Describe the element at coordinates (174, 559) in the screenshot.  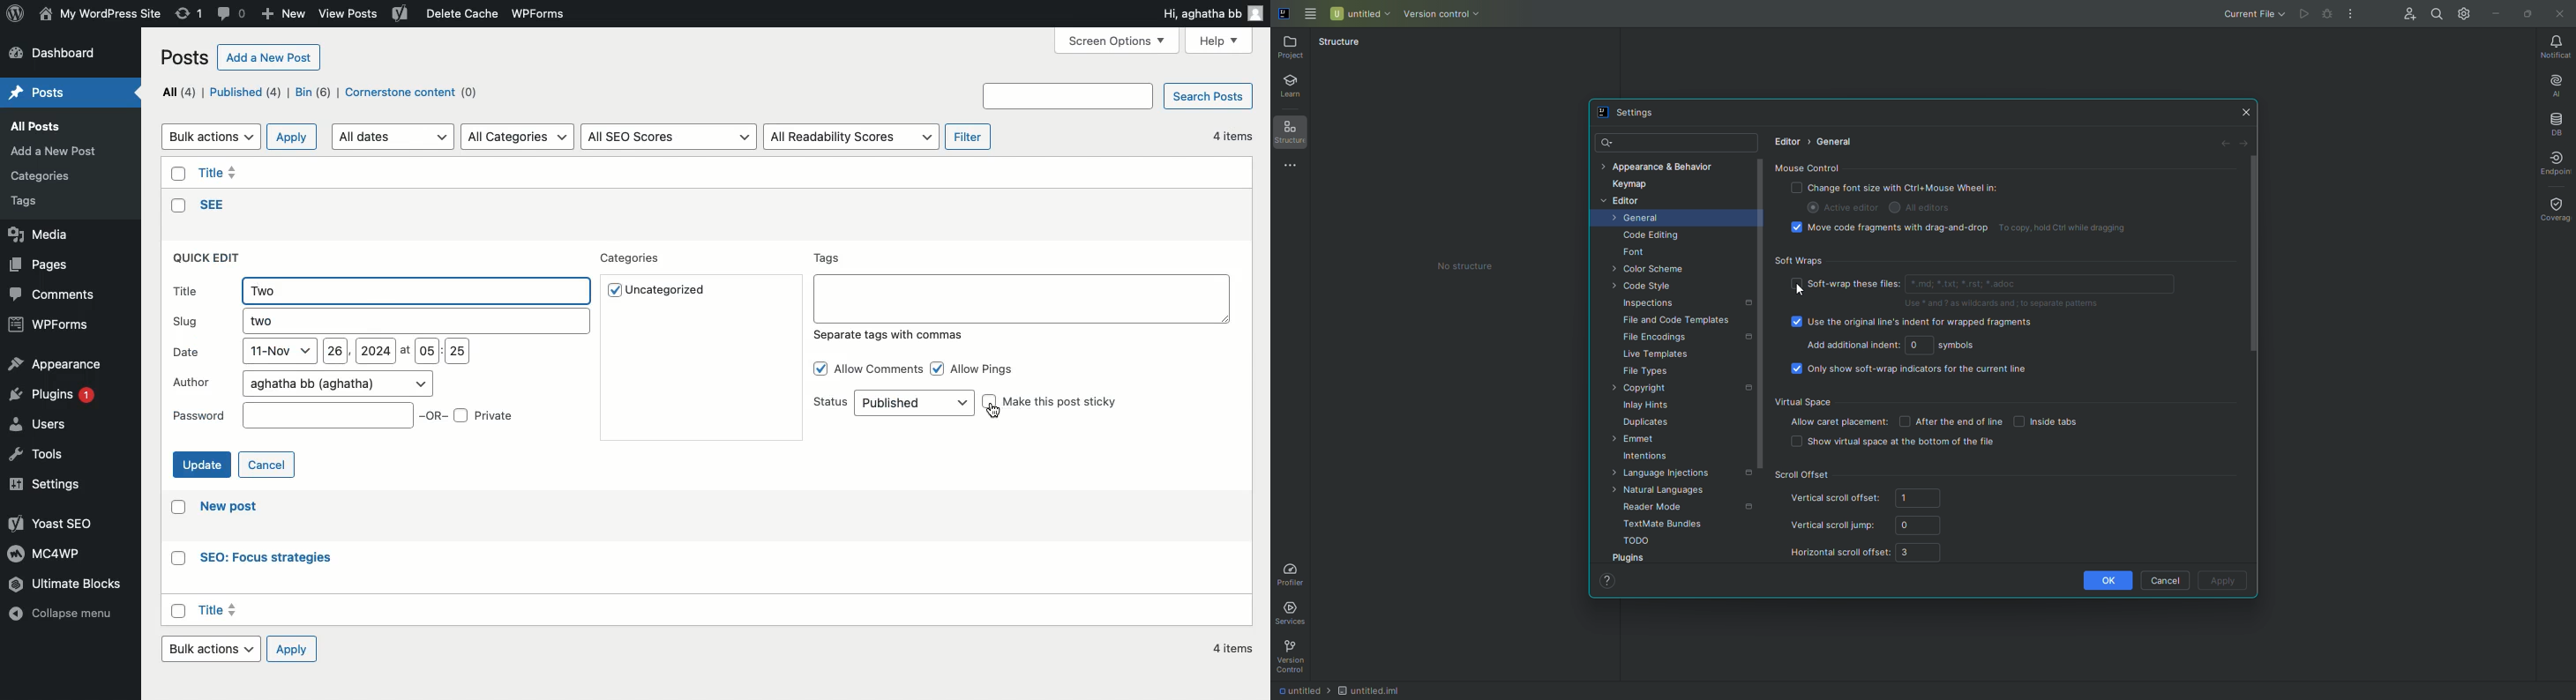
I see `checkbox` at that location.